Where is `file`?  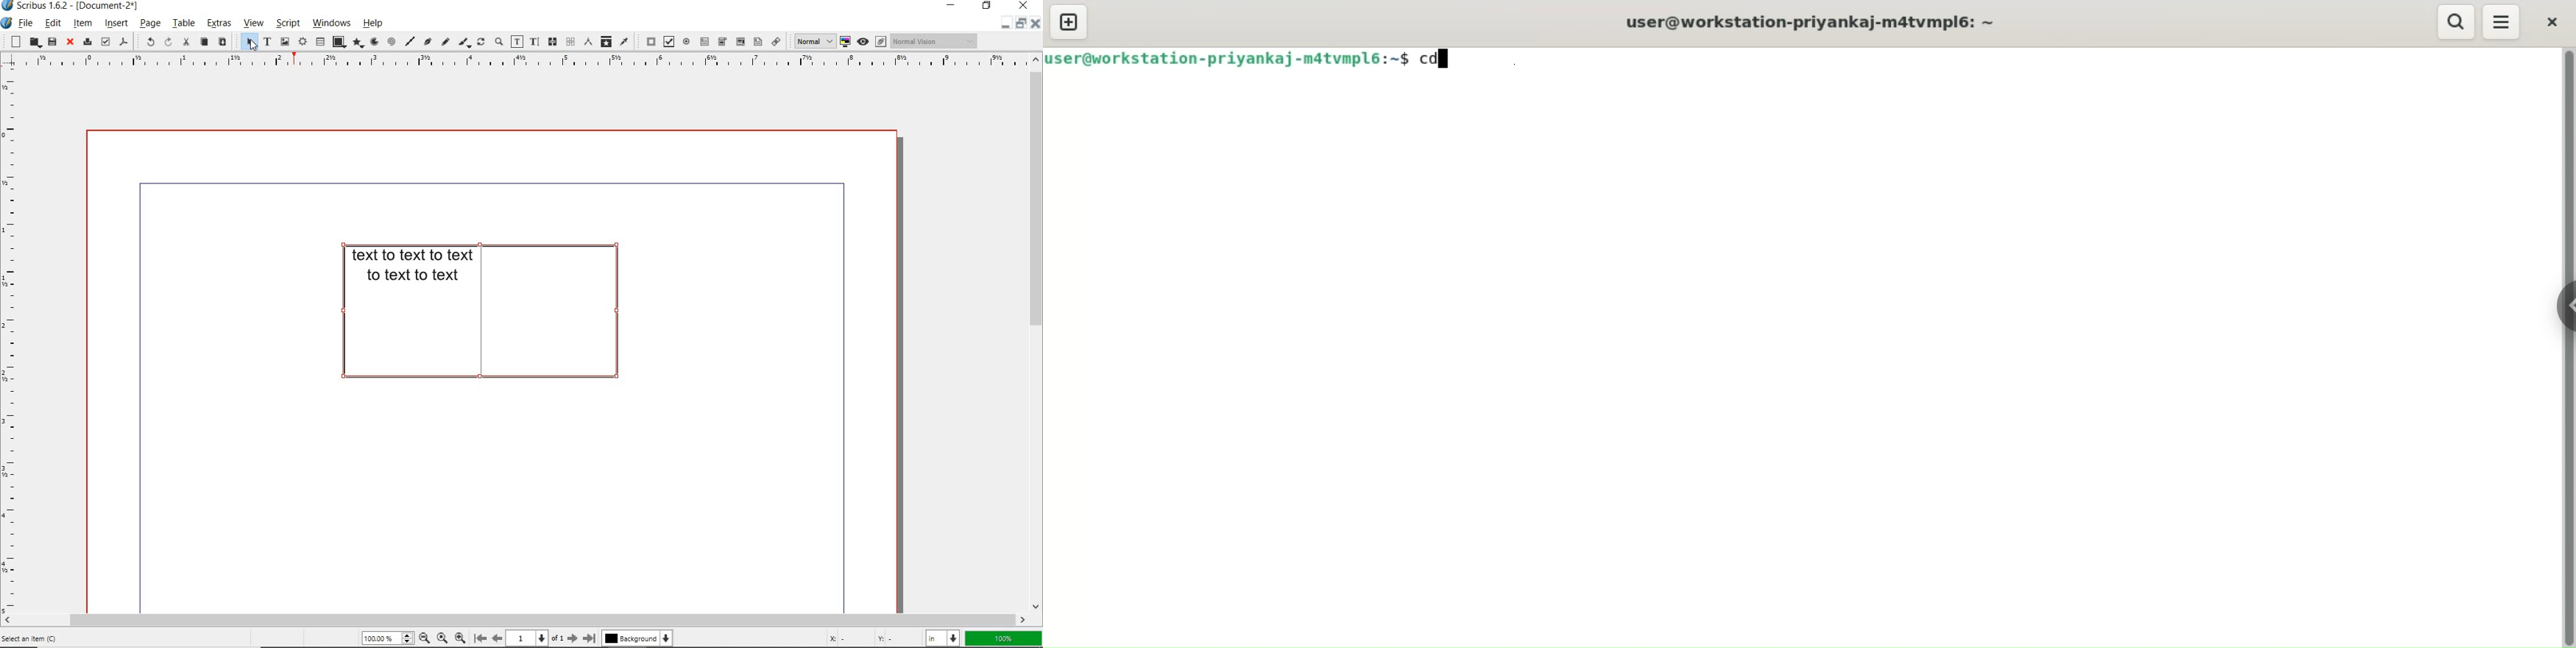
file is located at coordinates (24, 24).